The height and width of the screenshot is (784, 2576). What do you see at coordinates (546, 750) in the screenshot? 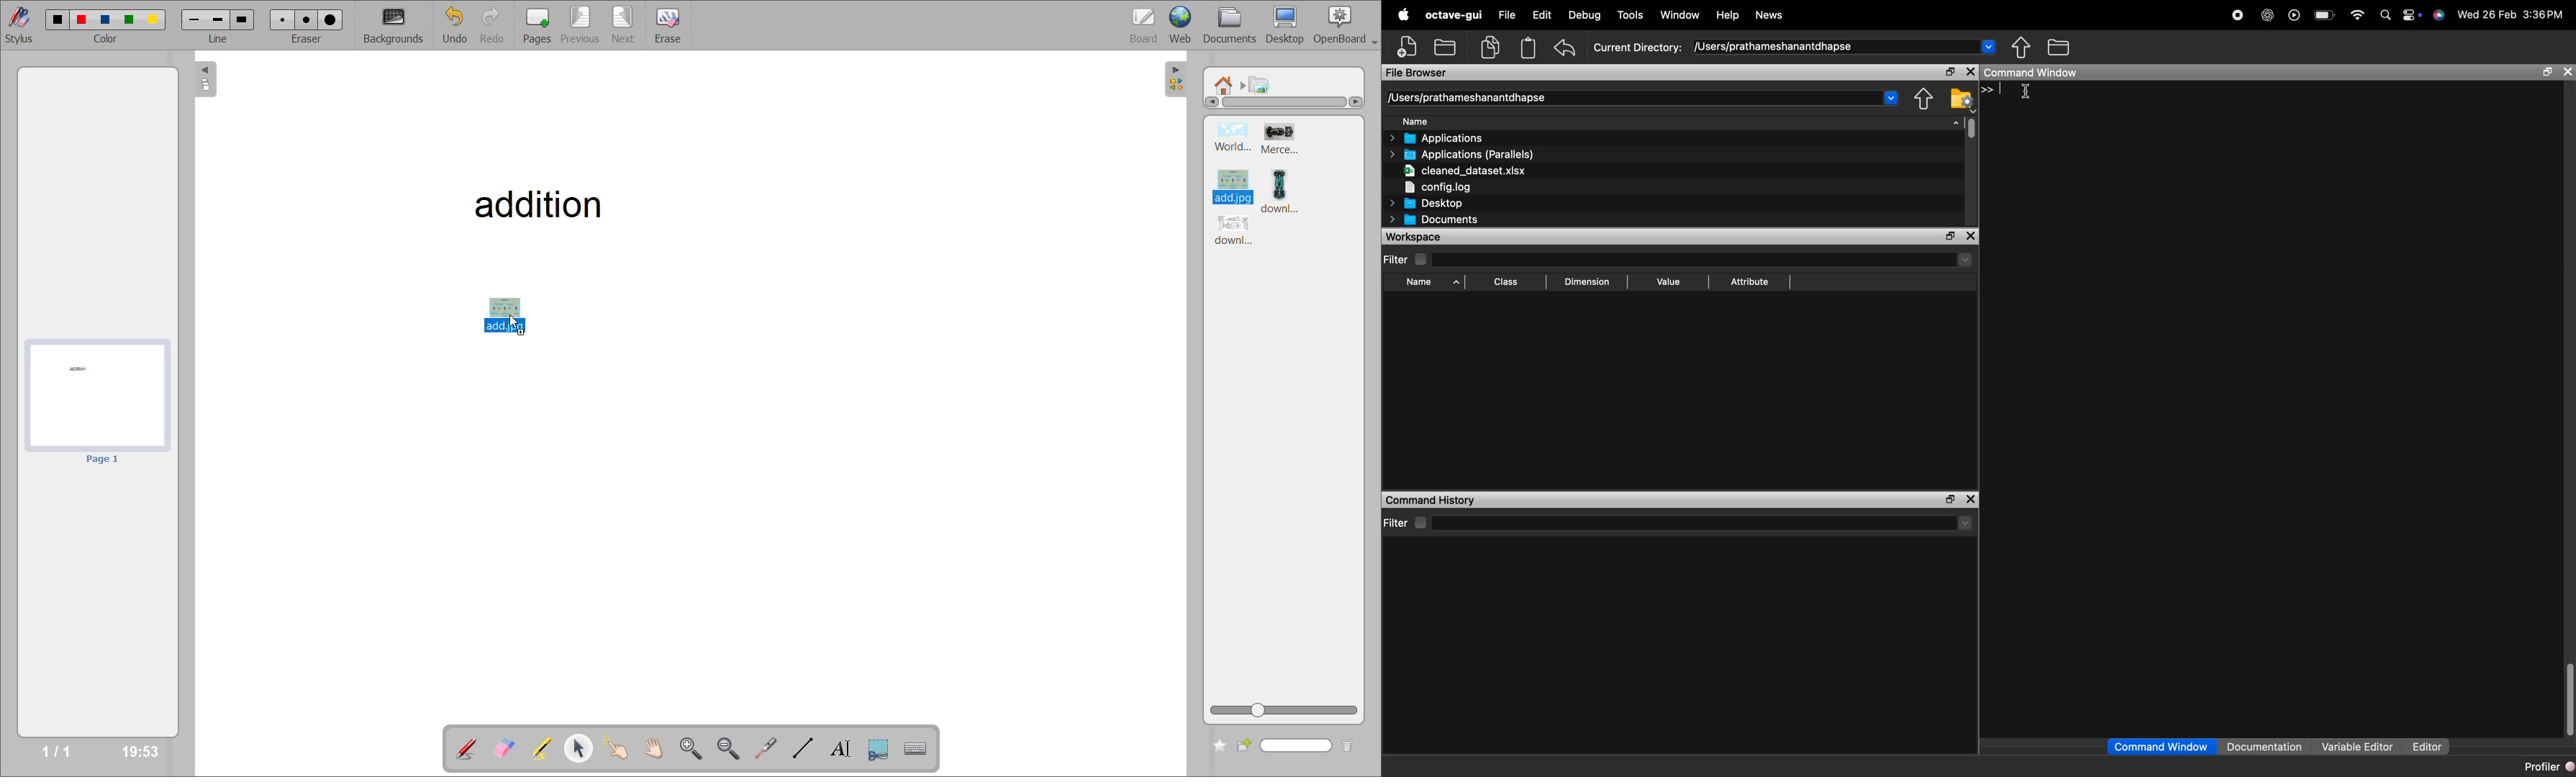
I see `highlight` at bounding box center [546, 750].